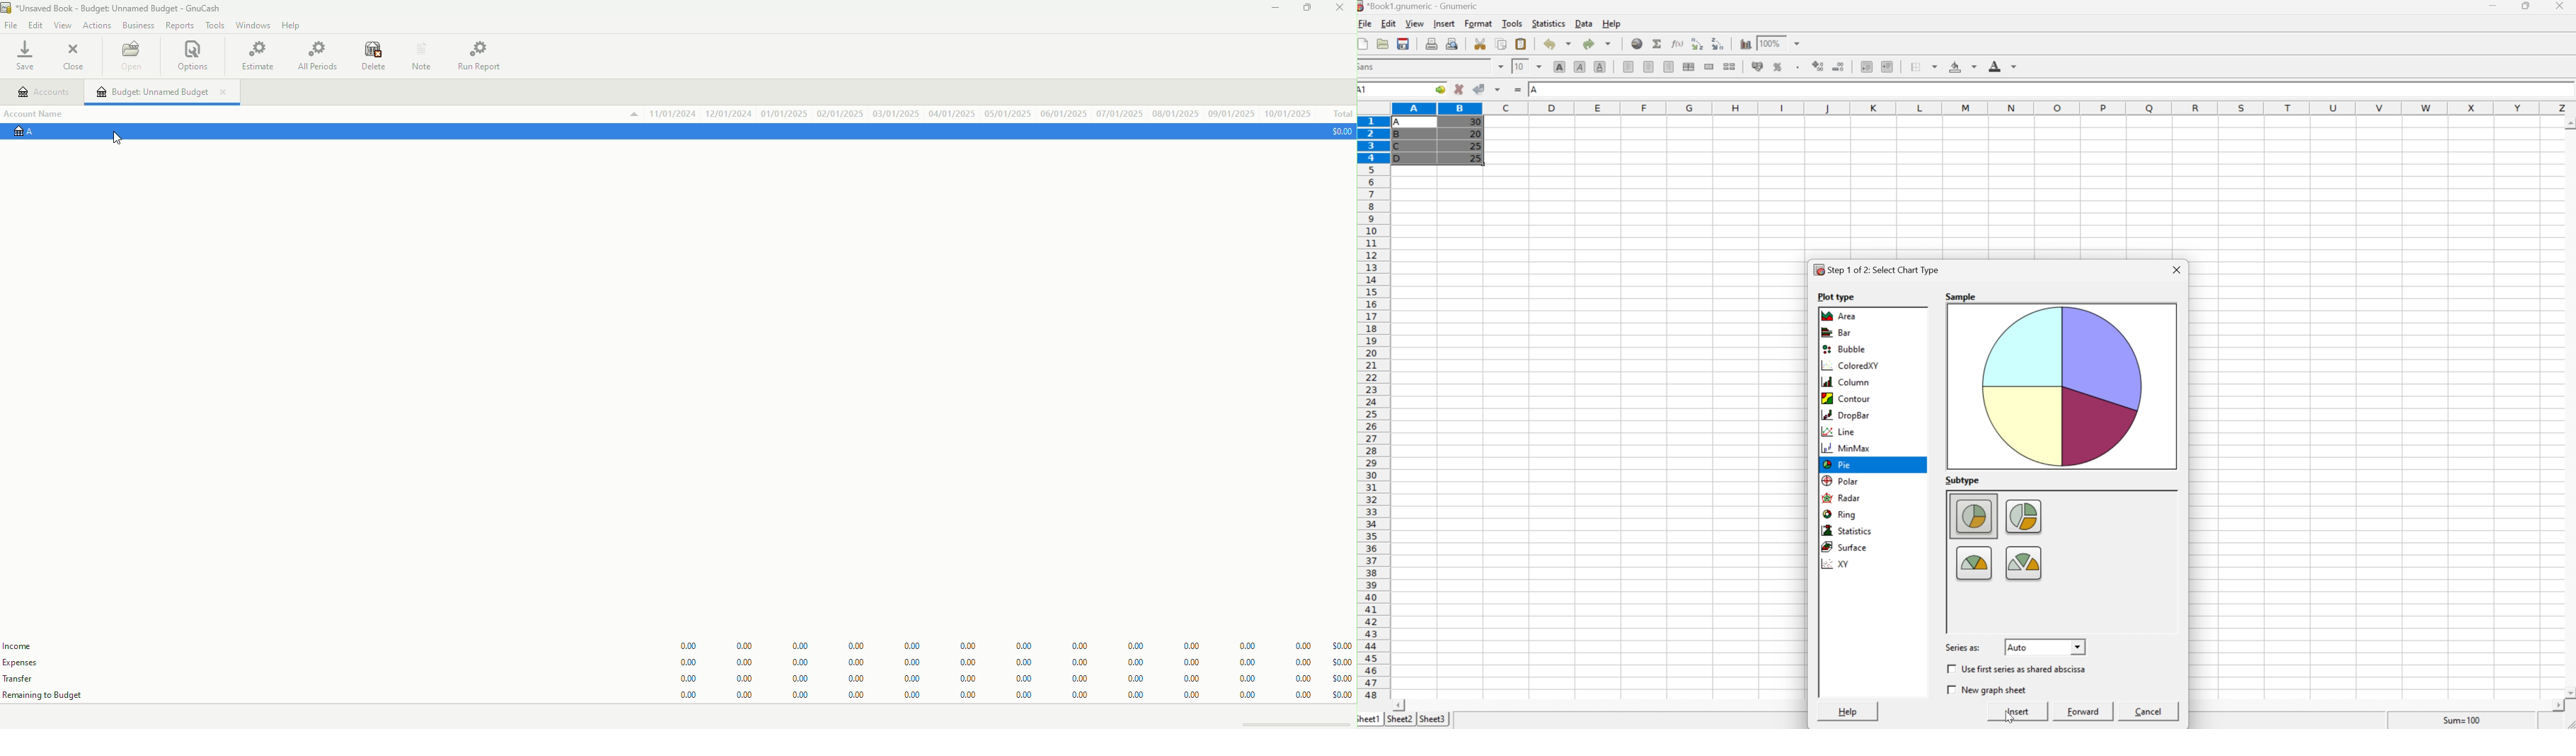  What do you see at coordinates (255, 25) in the screenshot?
I see `Windows` at bounding box center [255, 25].